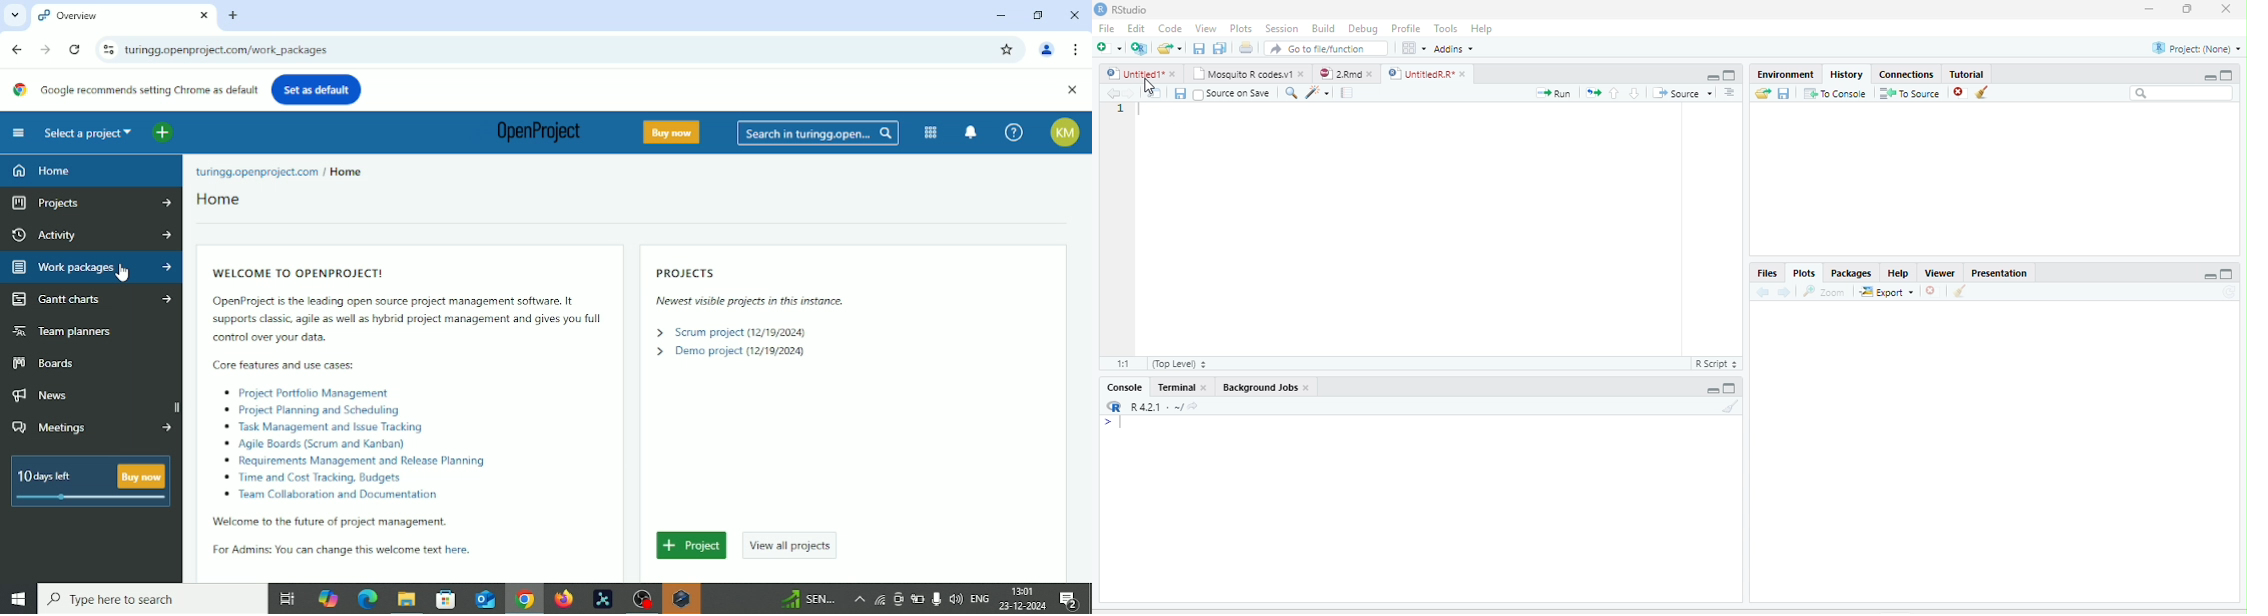 Image resolution: width=2268 pixels, height=616 pixels. What do you see at coordinates (283, 365) in the screenshot?
I see `ll Core features and use cases:` at bounding box center [283, 365].